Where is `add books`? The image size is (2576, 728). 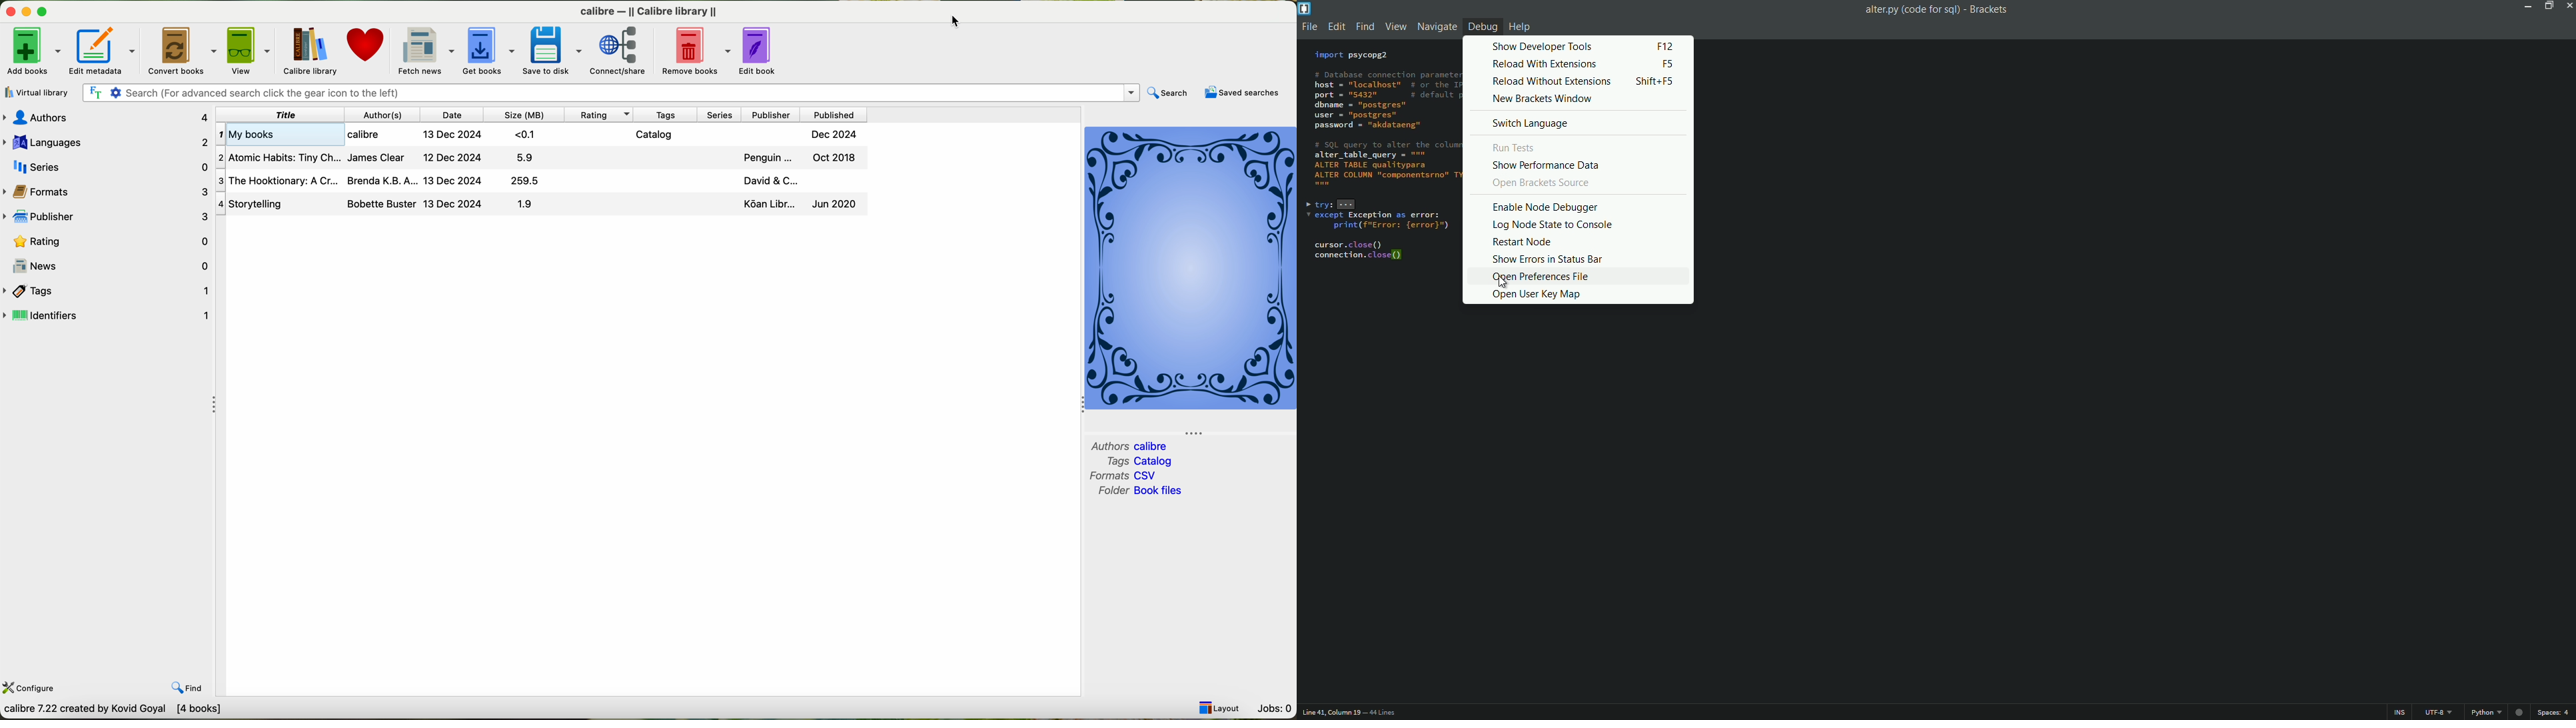 add books is located at coordinates (33, 51).